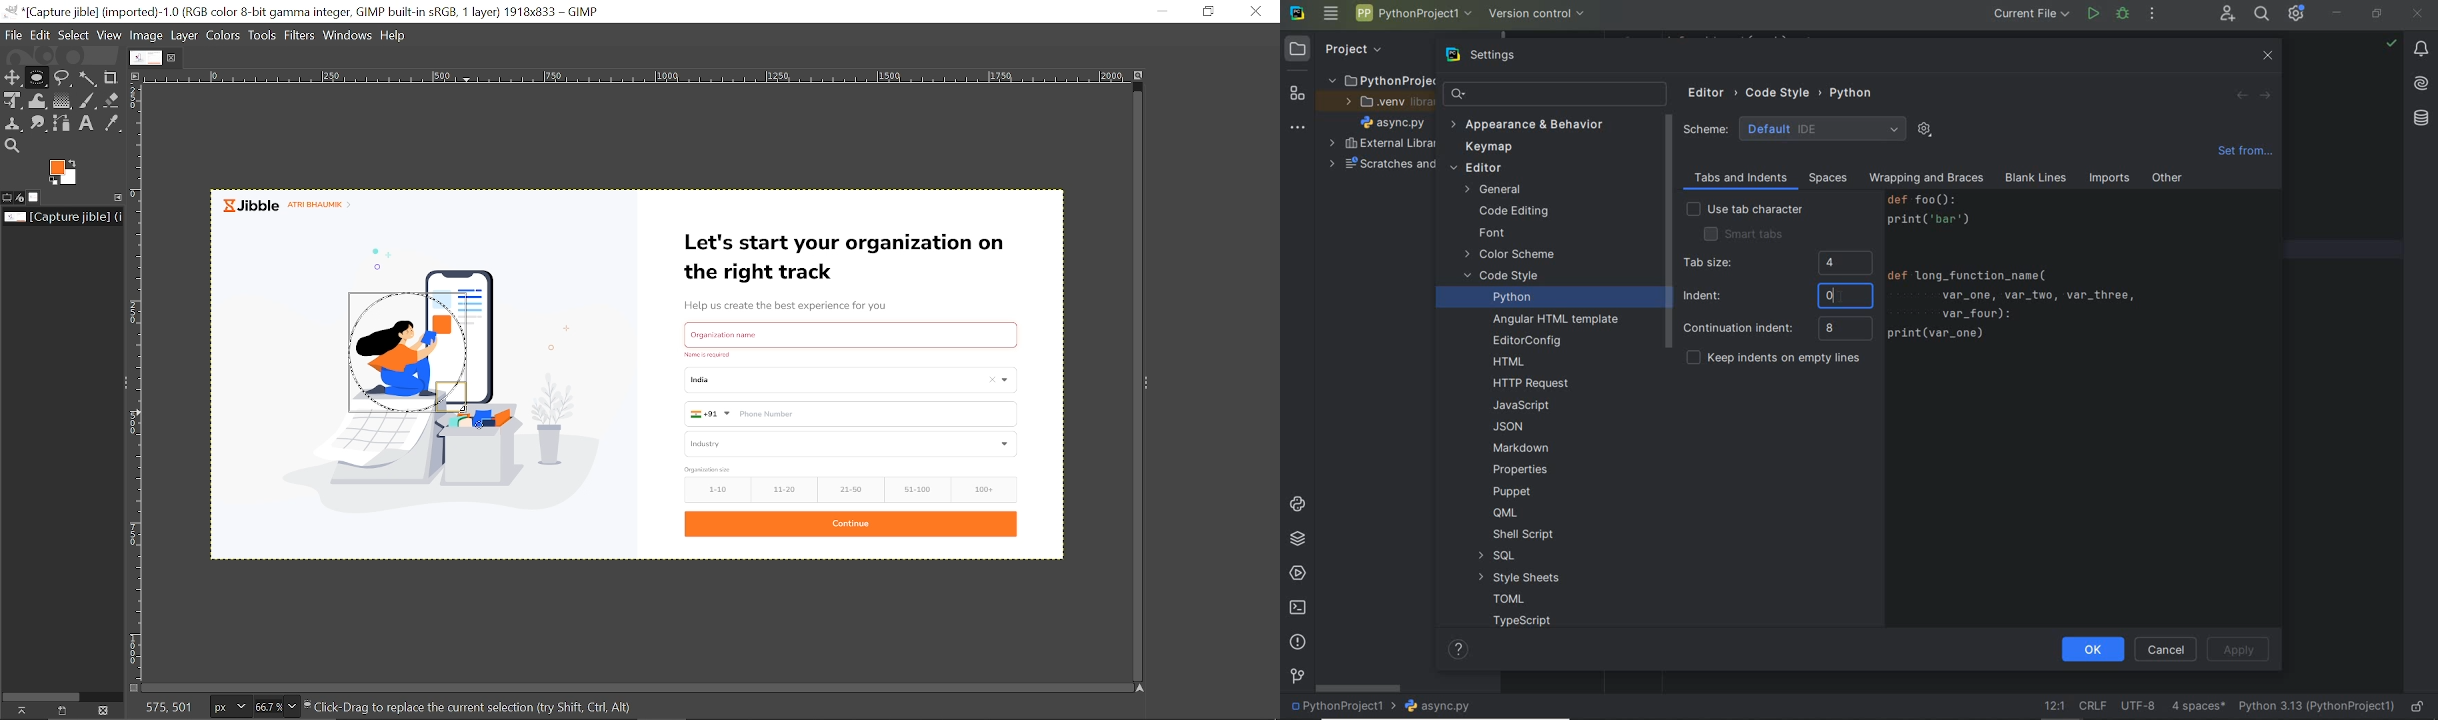 This screenshot has height=728, width=2464. Describe the element at coordinates (1357, 688) in the screenshot. I see `scrollbar` at that location.